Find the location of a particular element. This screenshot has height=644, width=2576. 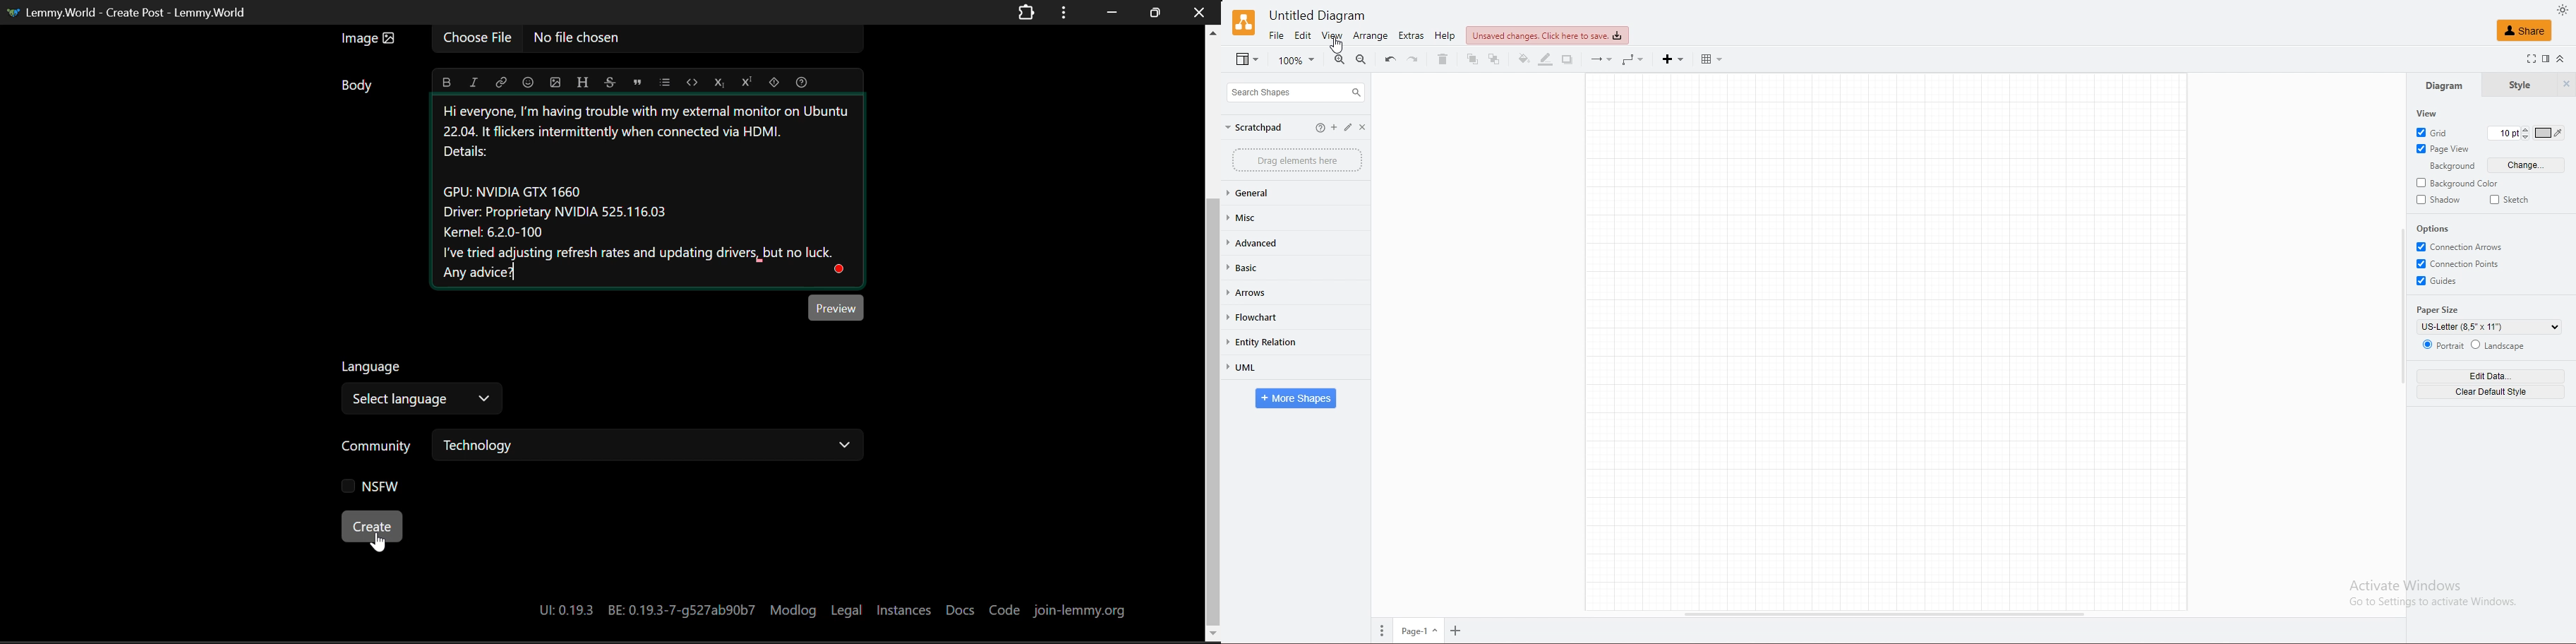

zoom out is located at coordinates (1361, 60).